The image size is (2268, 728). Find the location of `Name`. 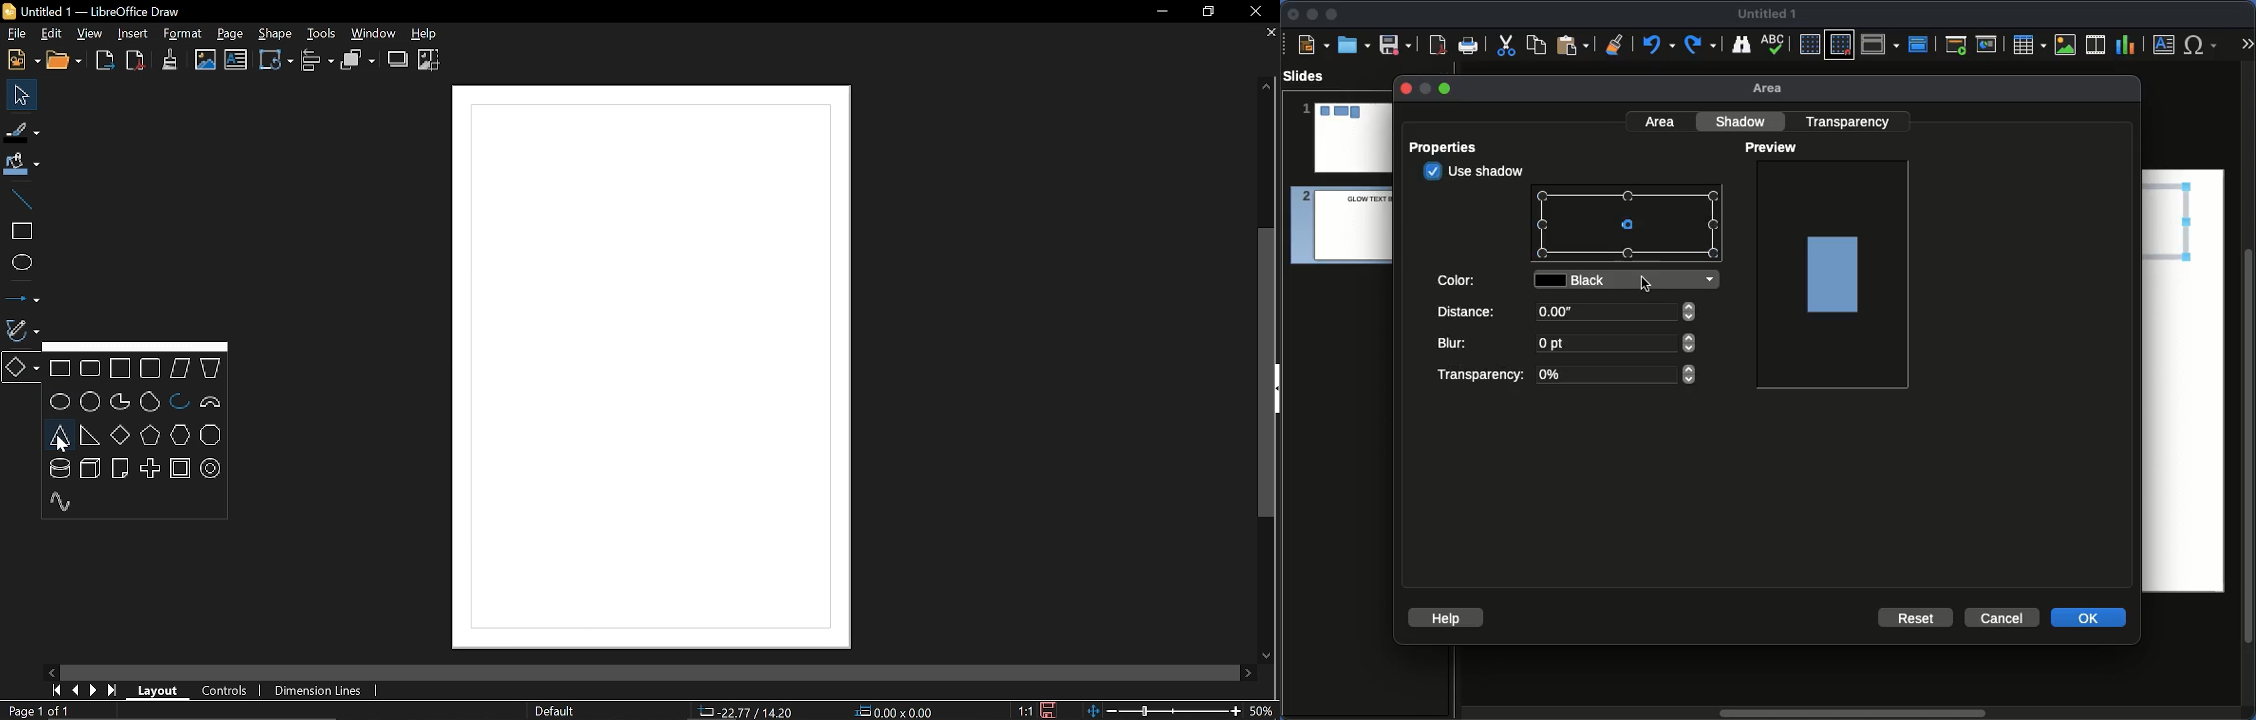

Name is located at coordinates (1768, 14).